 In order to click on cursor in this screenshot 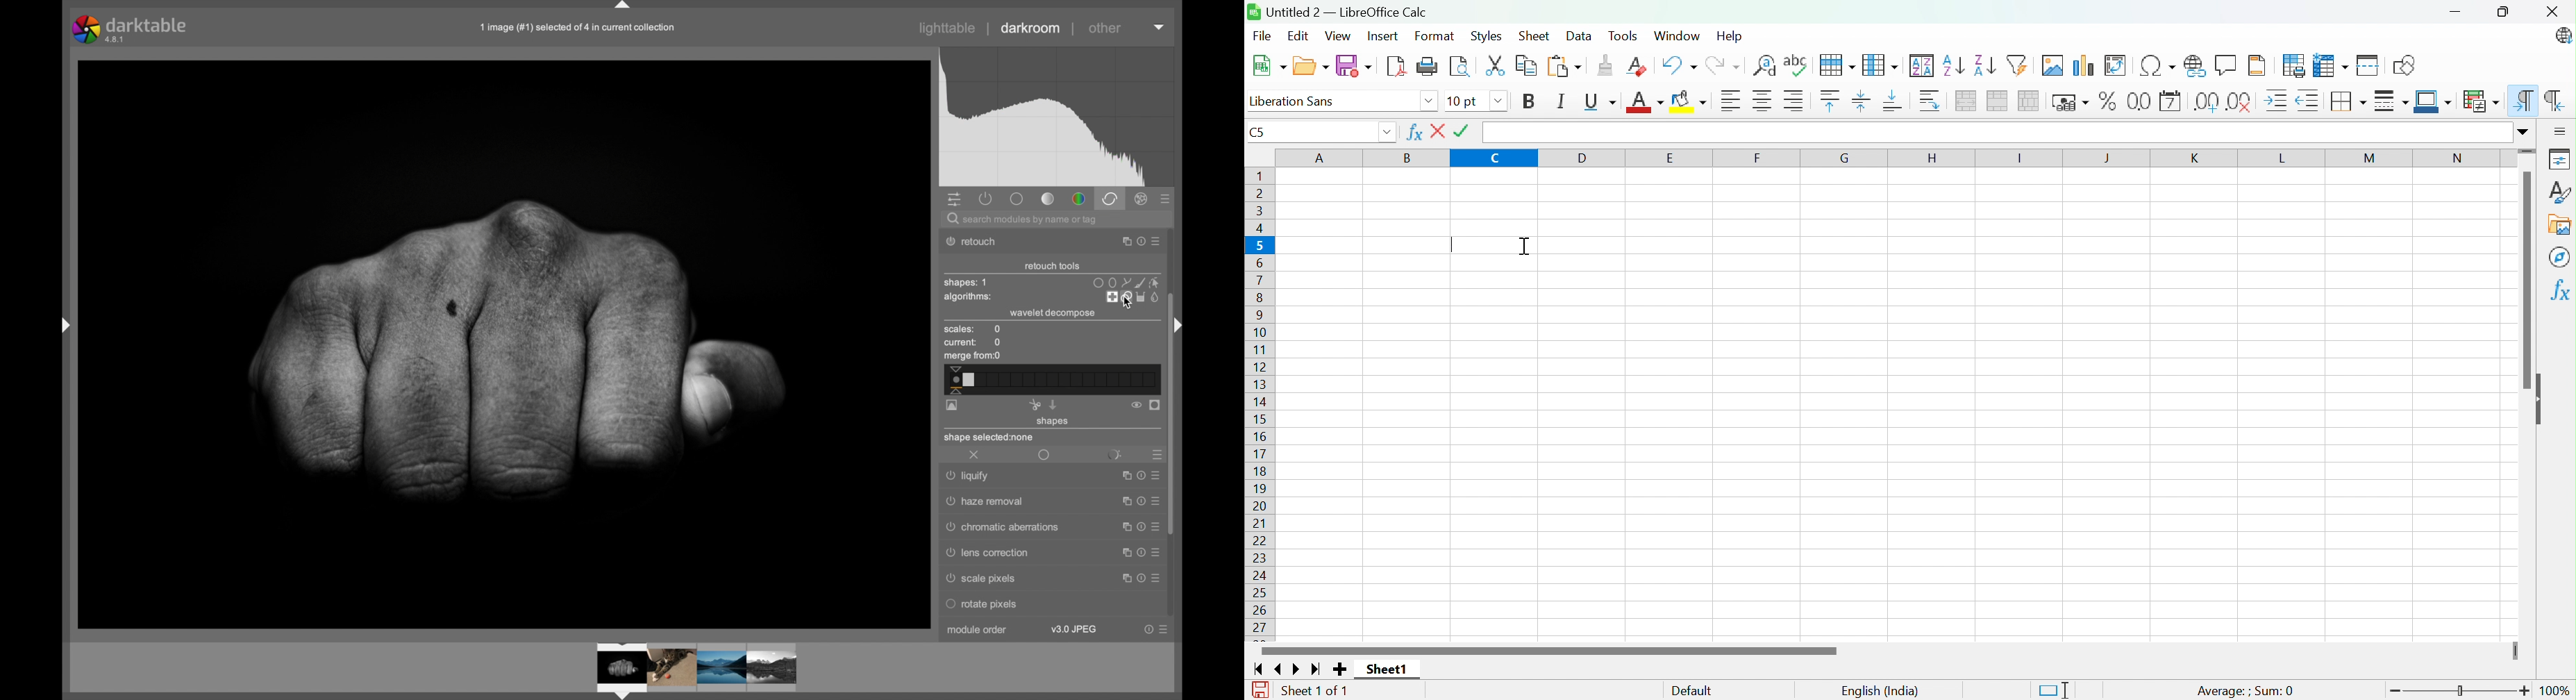, I will do `click(1126, 303)`.